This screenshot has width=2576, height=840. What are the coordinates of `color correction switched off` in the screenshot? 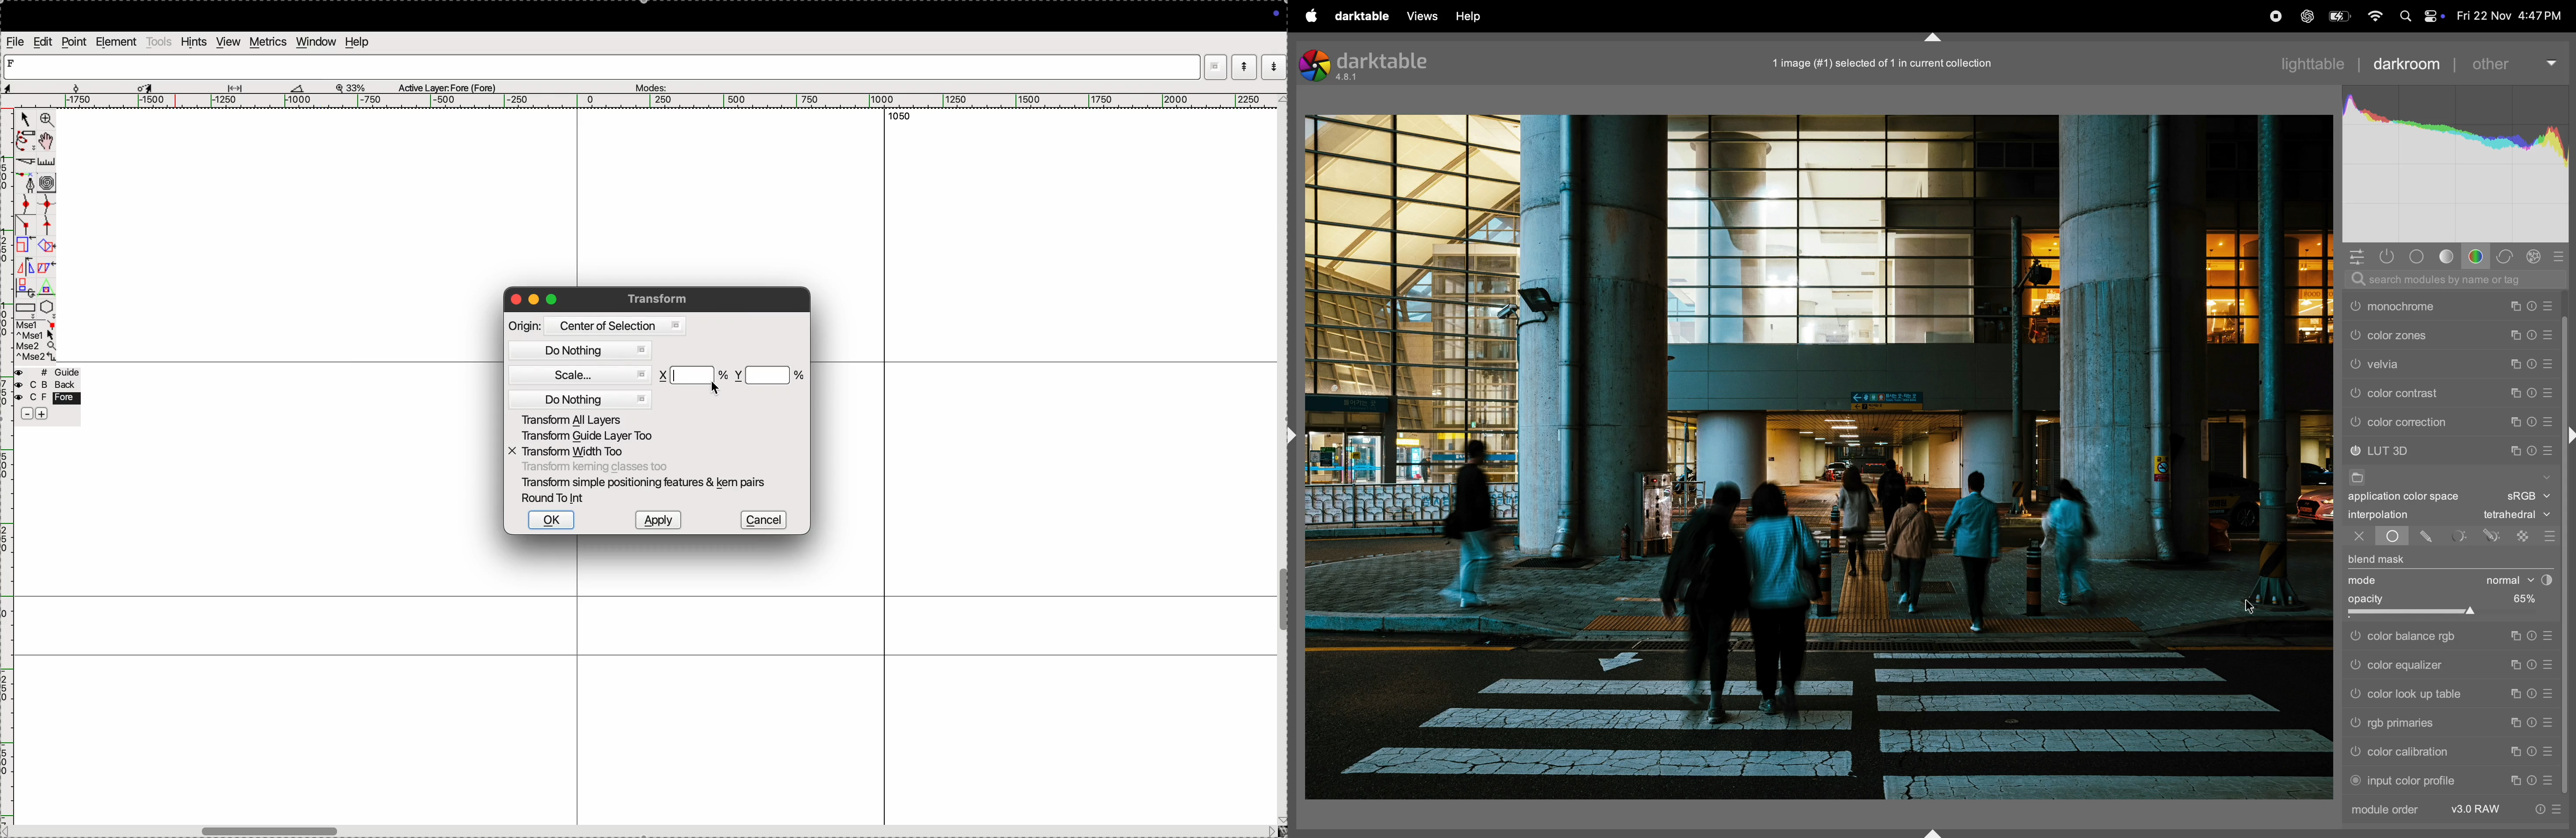 It's located at (2356, 422).